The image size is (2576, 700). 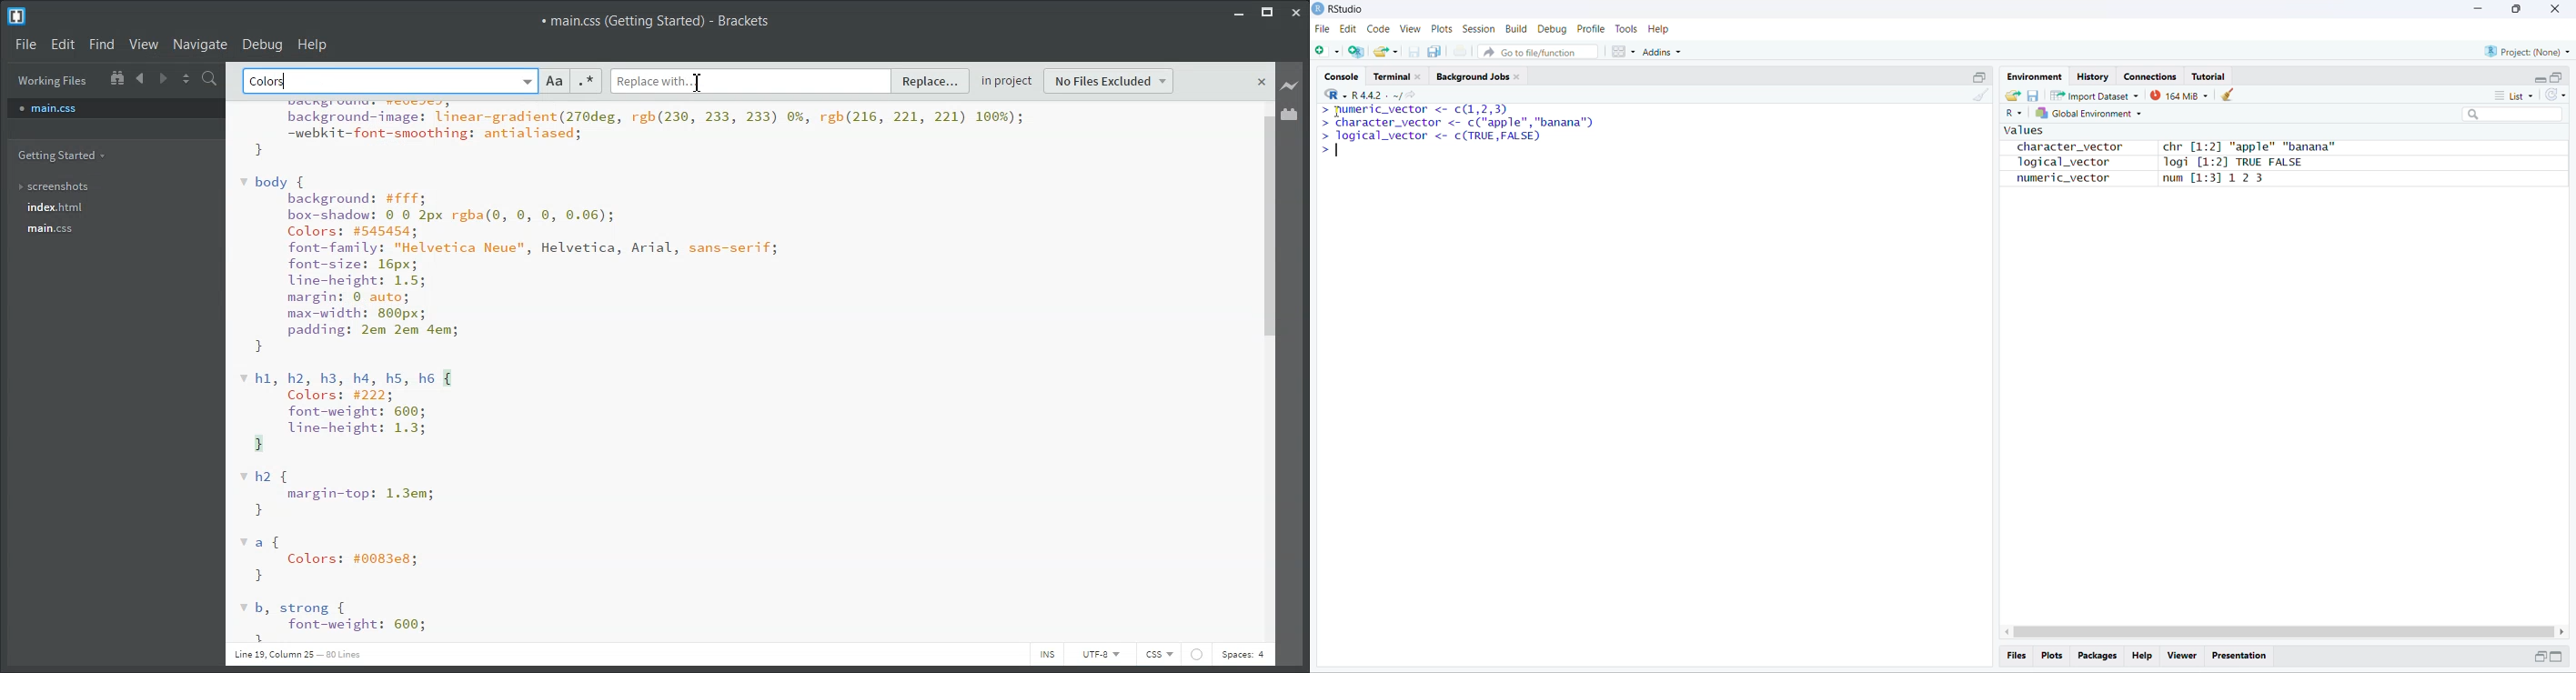 What do you see at coordinates (510, 265) in the screenshot?
I see `body {
background: #fff;
box-shadow: © 8 2px rgba(®, 0, ©, 0.06);
Colors: #545454;
font-family: "Helvetica Neue", Helvetica, Arial, sans-serif;
font-size: 16px;
line-height: 1.5;
margin: © auto;
max-width: 800px;
padding: 2em 2em dem;
}` at bounding box center [510, 265].